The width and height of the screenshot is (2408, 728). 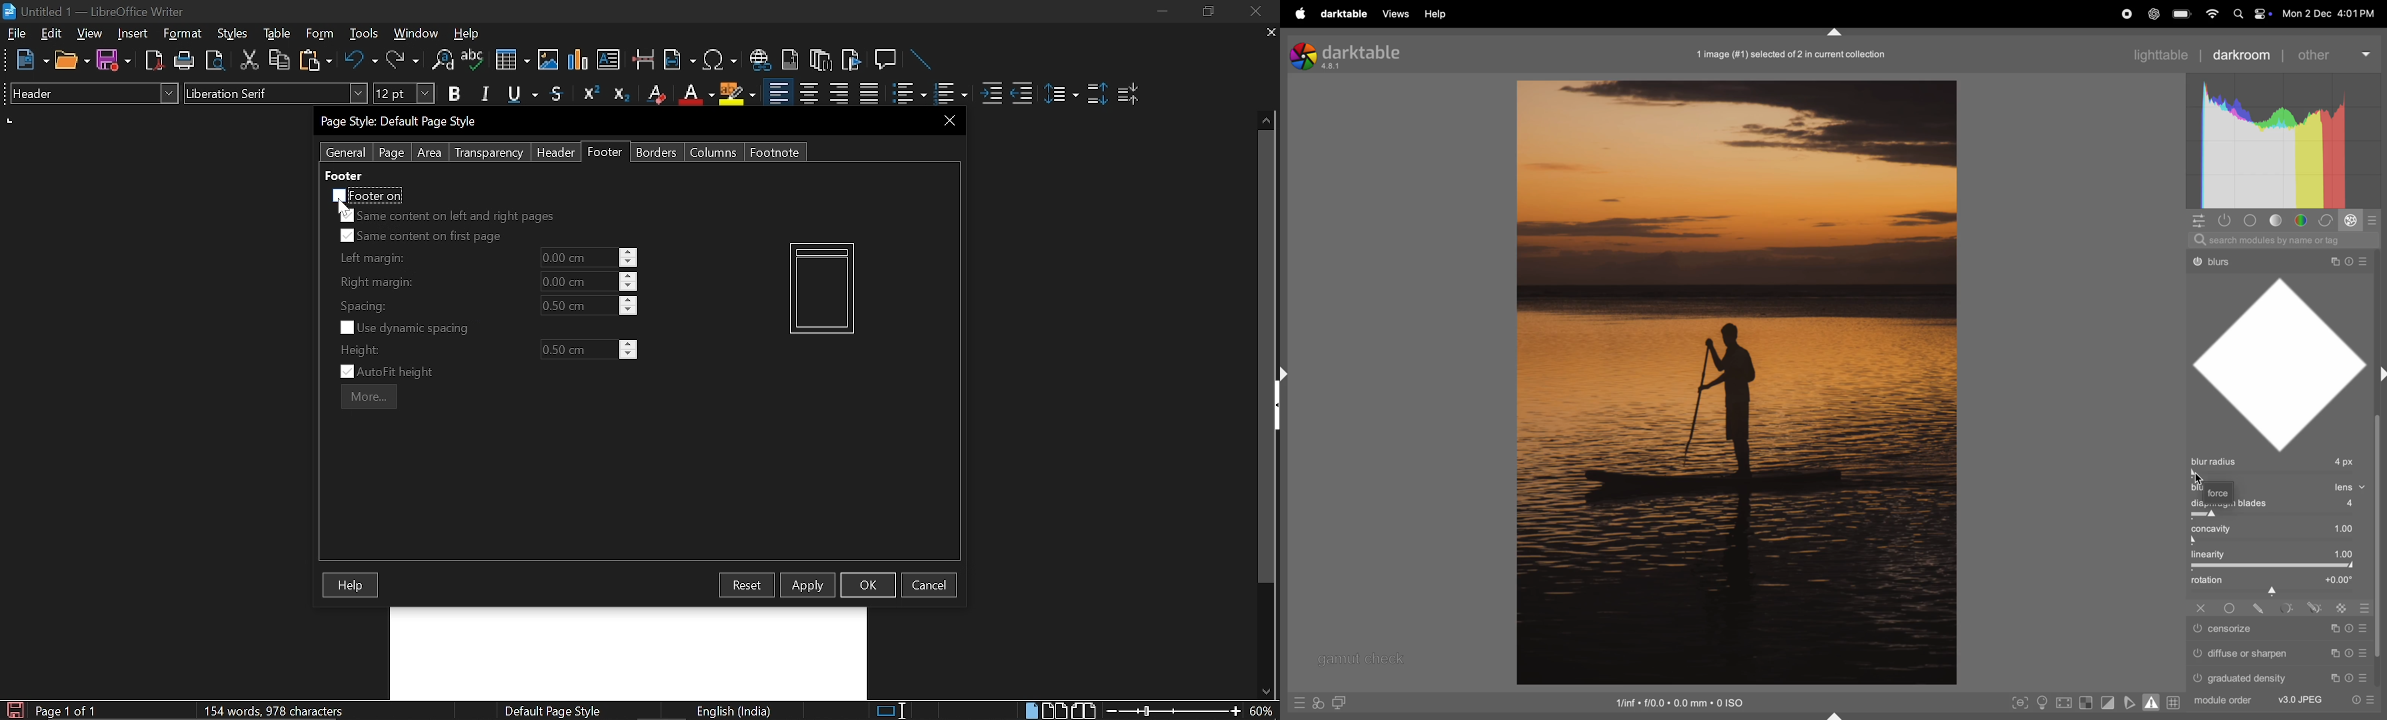 What do you see at coordinates (72, 61) in the screenshot?
I see `Open` at bounding box center [72, 61].